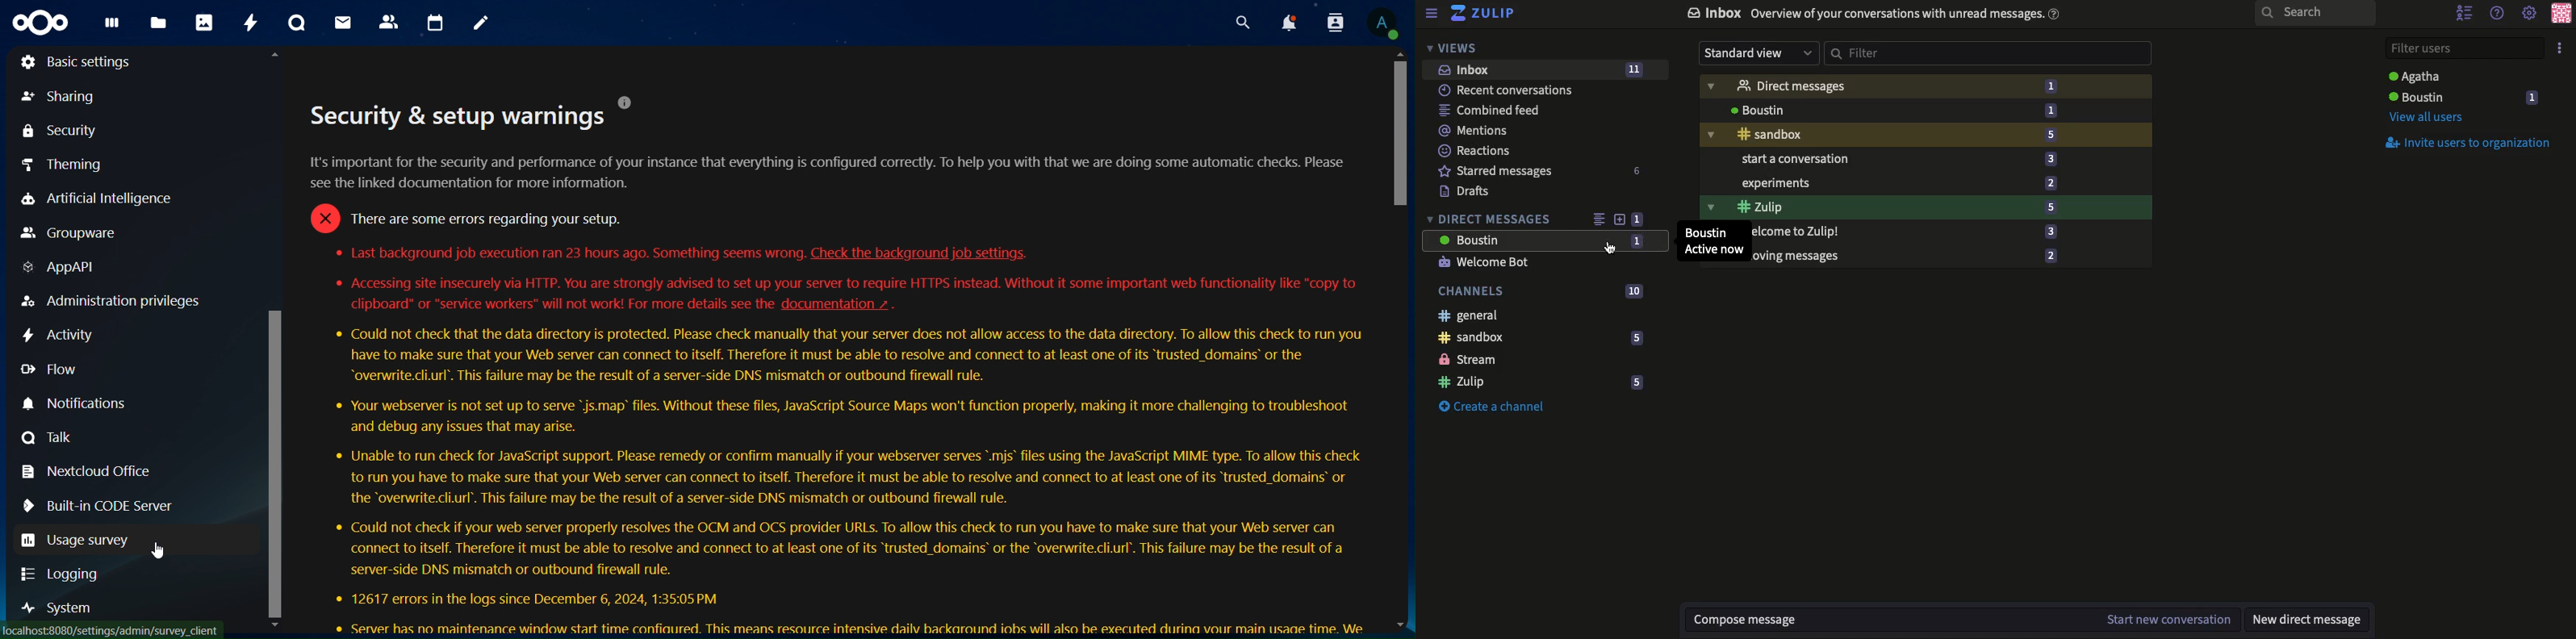 The height and width of the screenshot is (644, 2576). What do you see at coordinates (116, 629) in the screenshot?
I see `url` at bounding box center [116, 629].